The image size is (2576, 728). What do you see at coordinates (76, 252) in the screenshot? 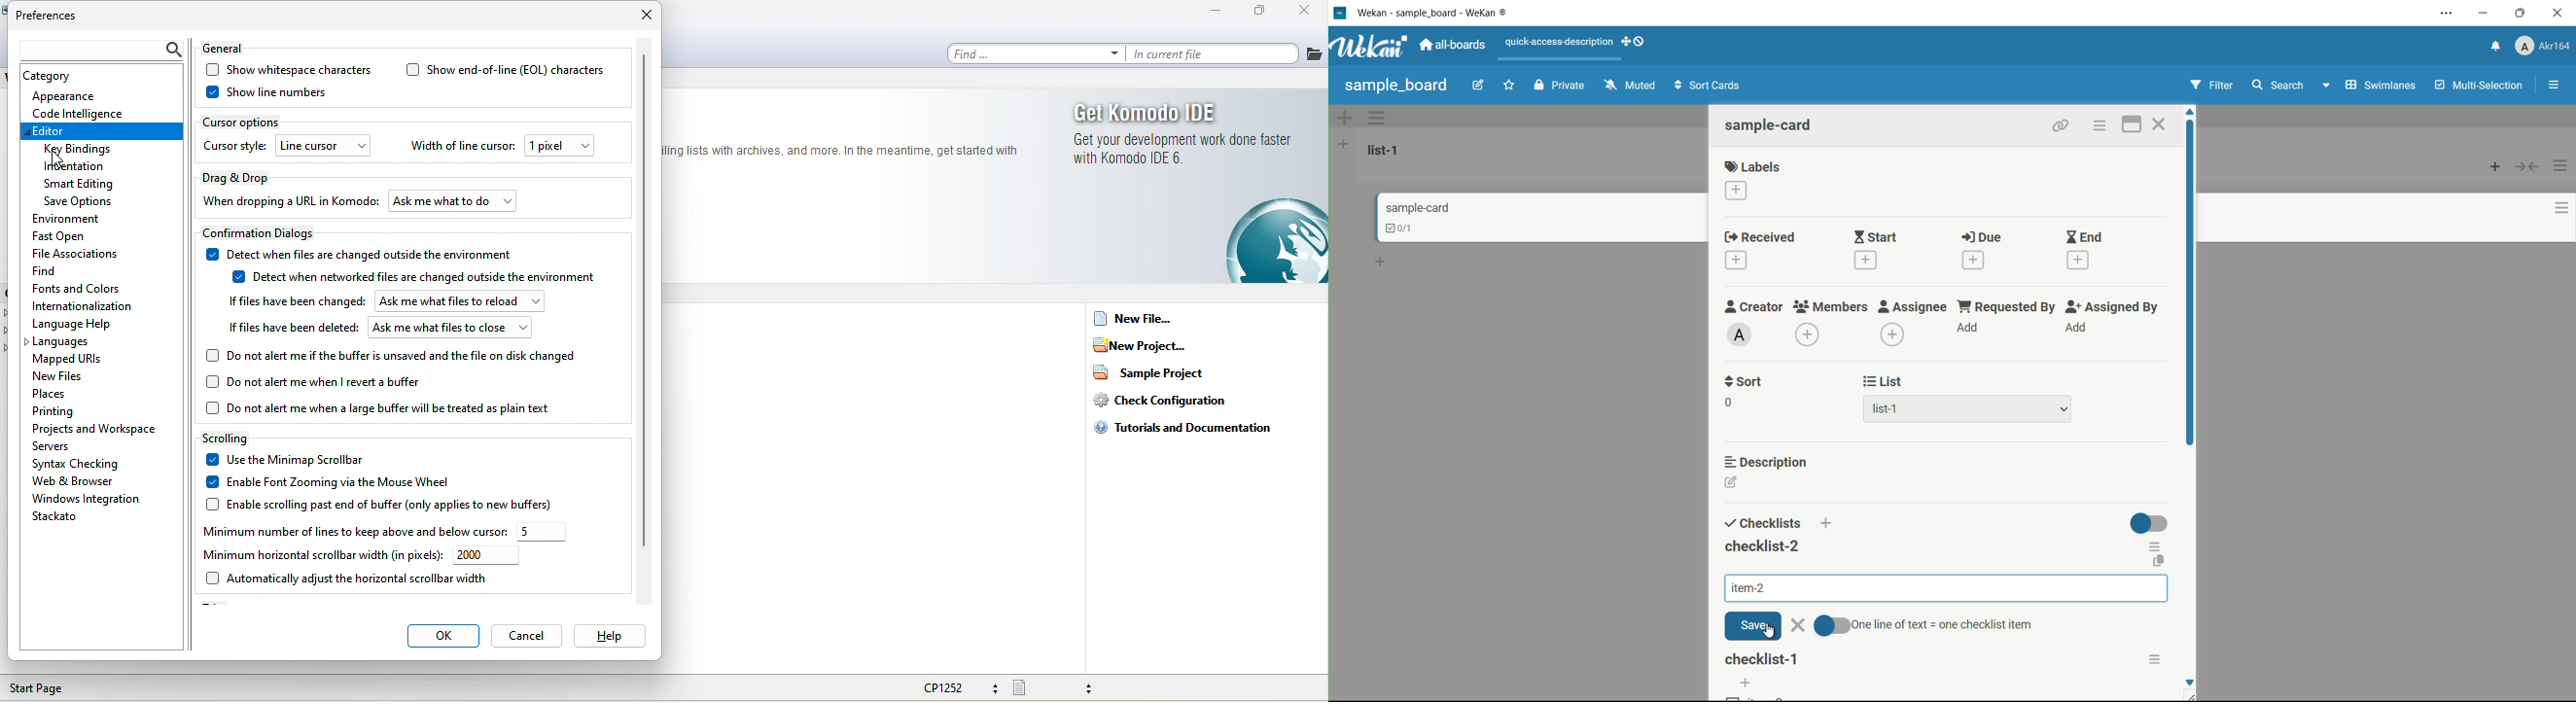
I see `file associations` at bounding box center [76, 252].